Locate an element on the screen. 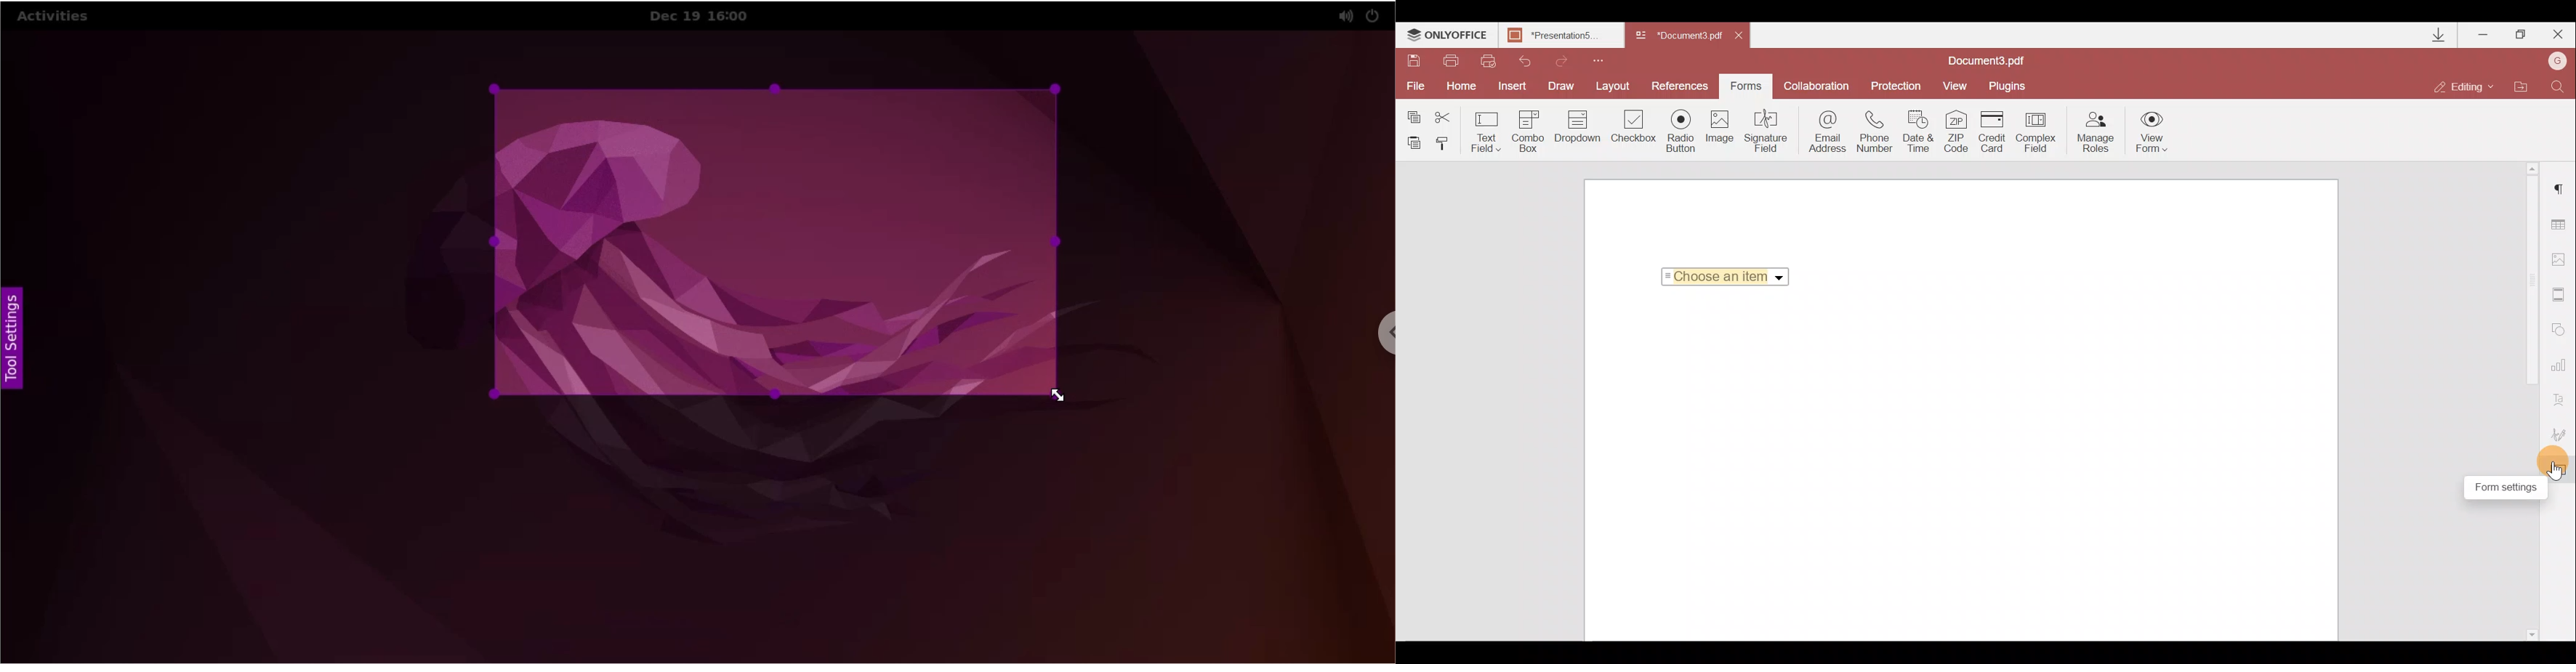 The image size is (2576, 672). Editing mode is located at coordinates (2465, 86).